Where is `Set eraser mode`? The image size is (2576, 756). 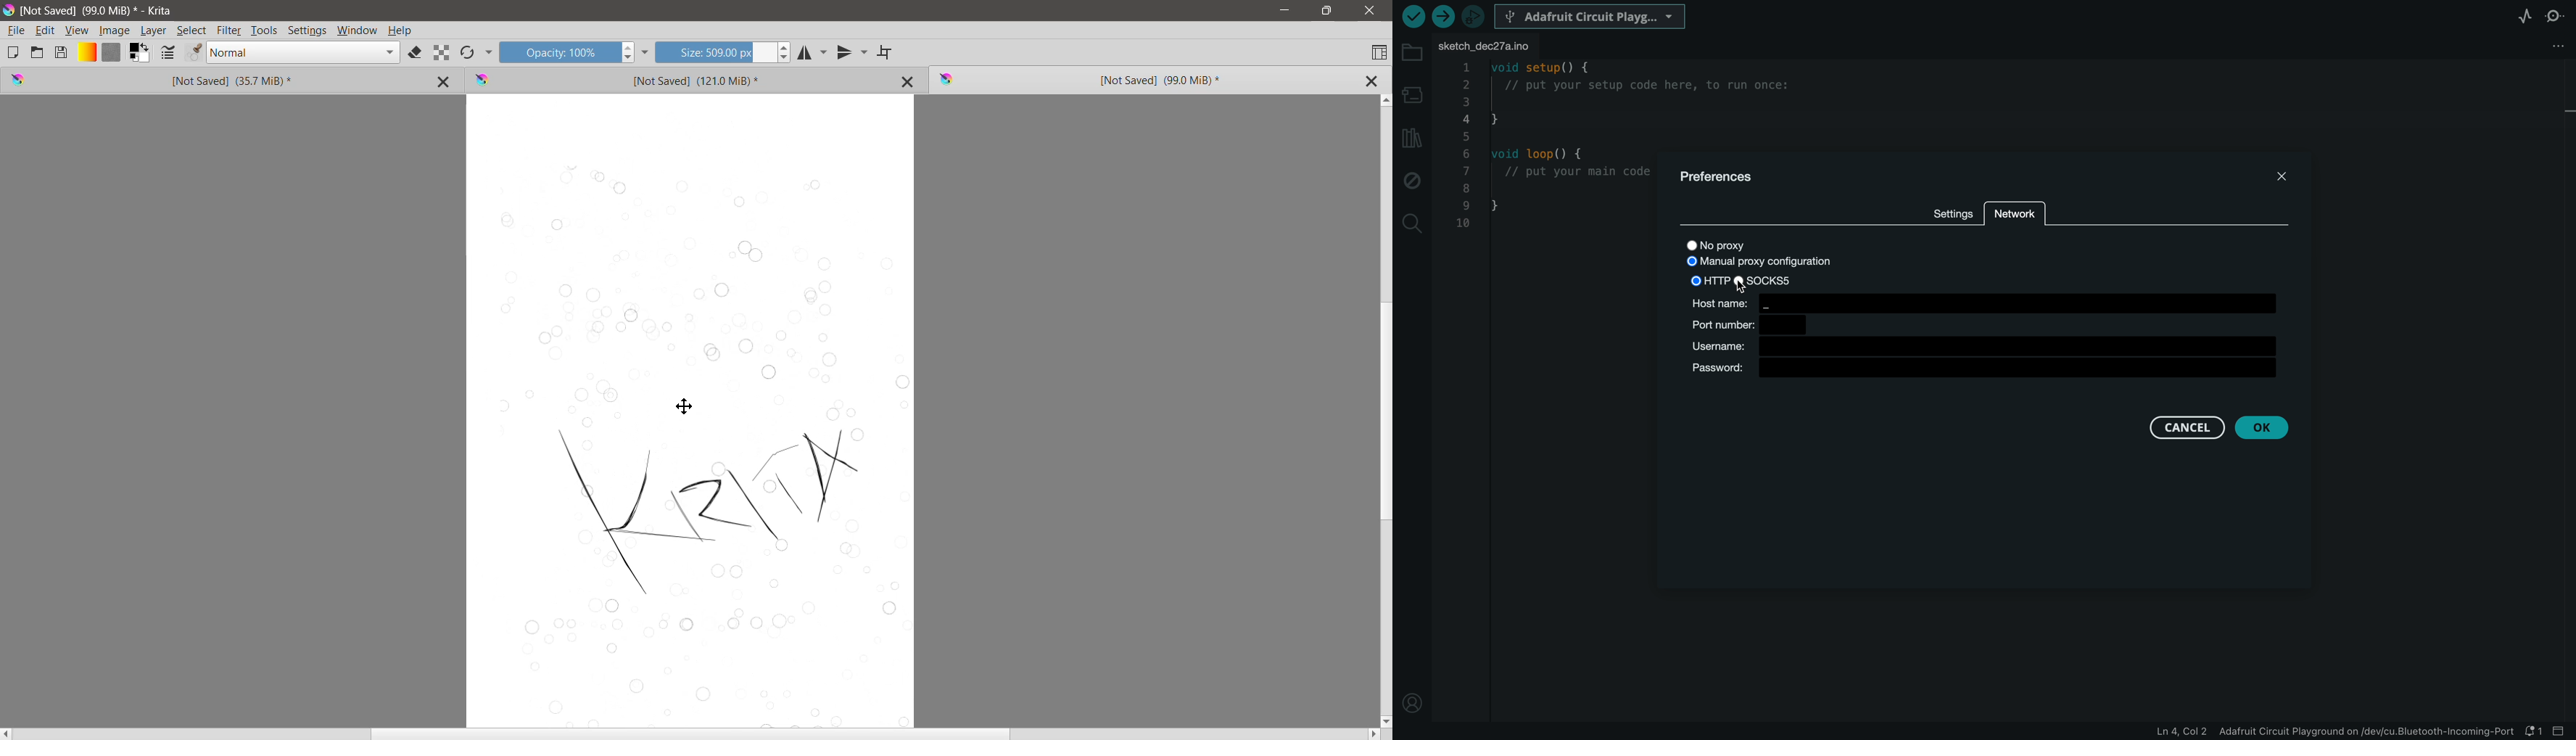 Set eraser mode is located at coordinates (416, 54).